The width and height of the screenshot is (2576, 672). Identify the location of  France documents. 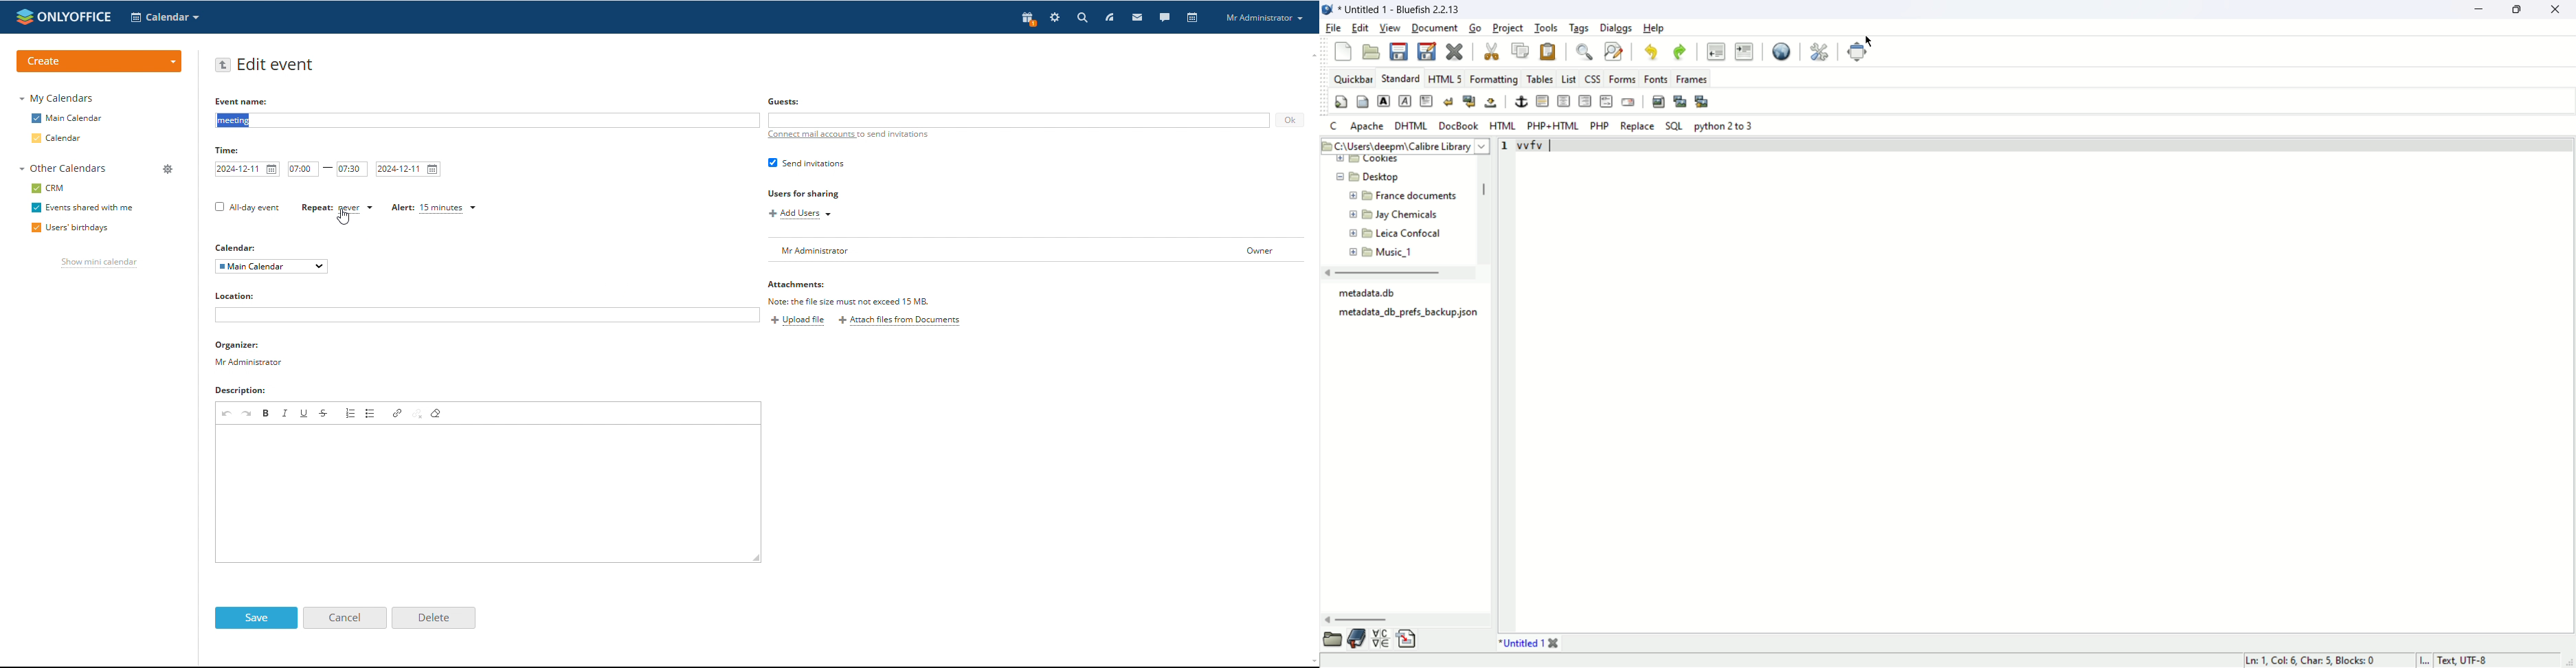
(1414, 198).